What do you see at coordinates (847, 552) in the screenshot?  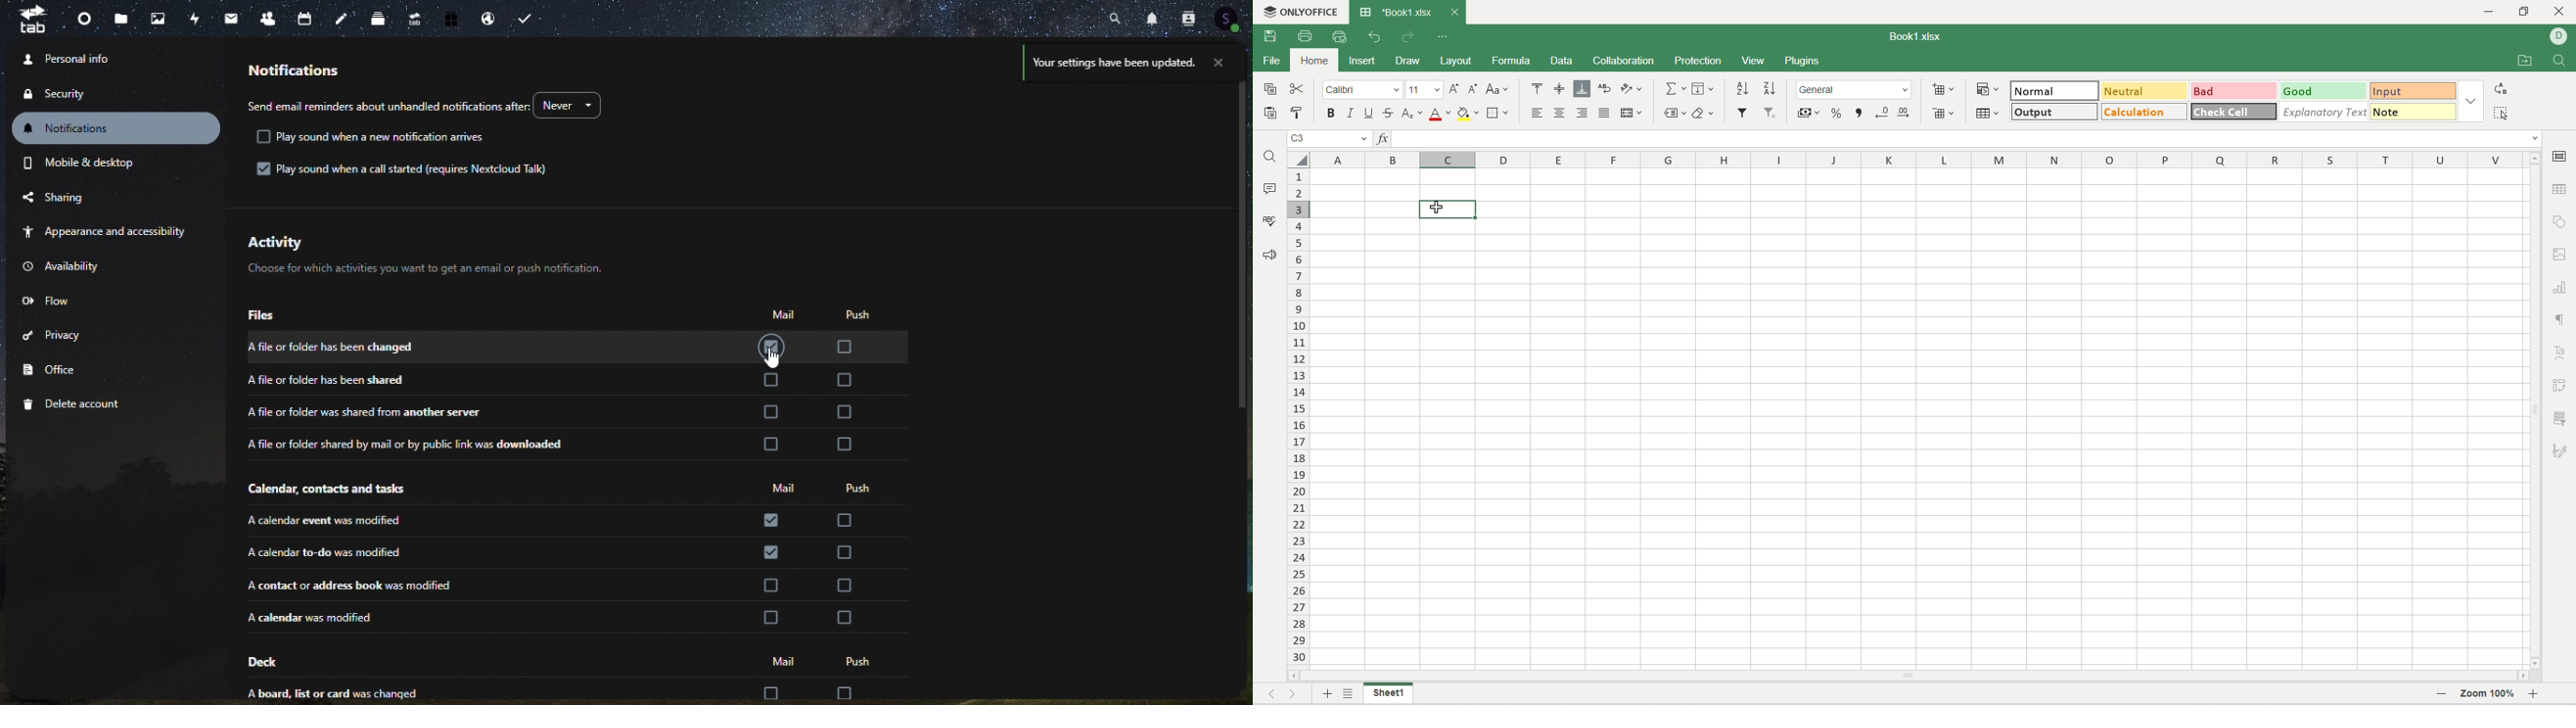 I see `check box` at bounding box center [847, 552].